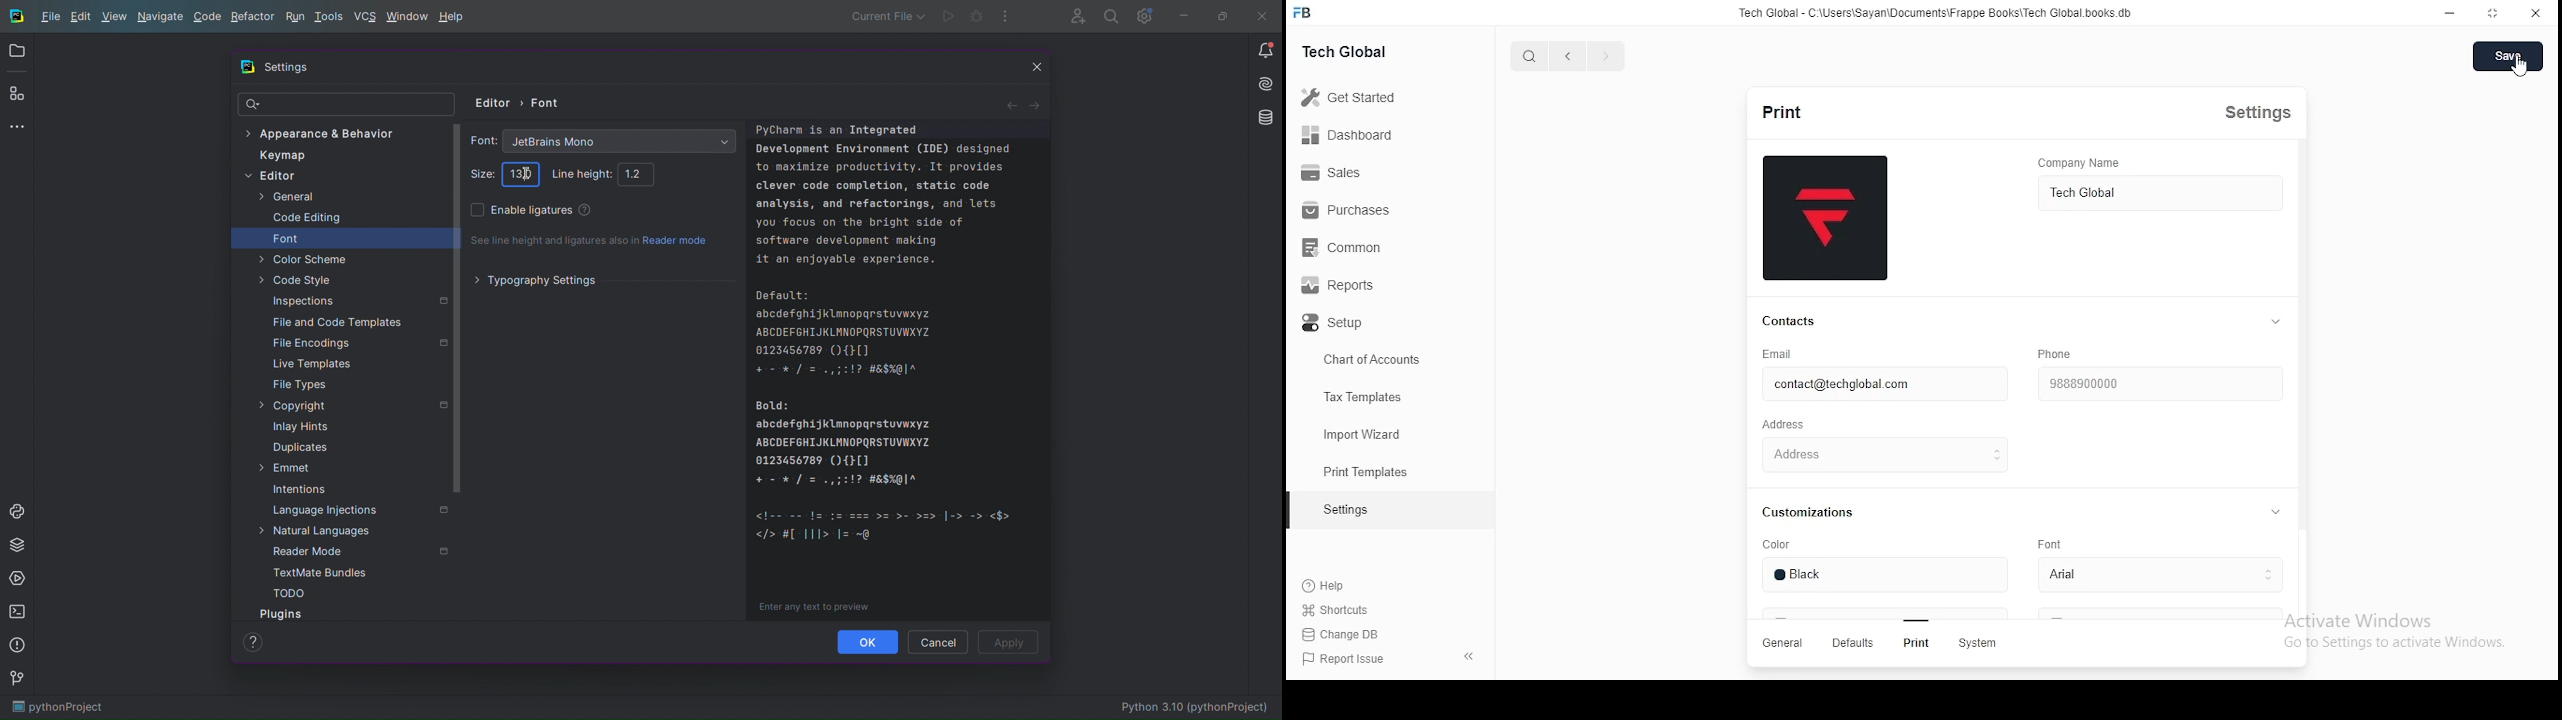 This screenshot has width=2576, height=728. I want to click on Reports , so click(1364, 288).